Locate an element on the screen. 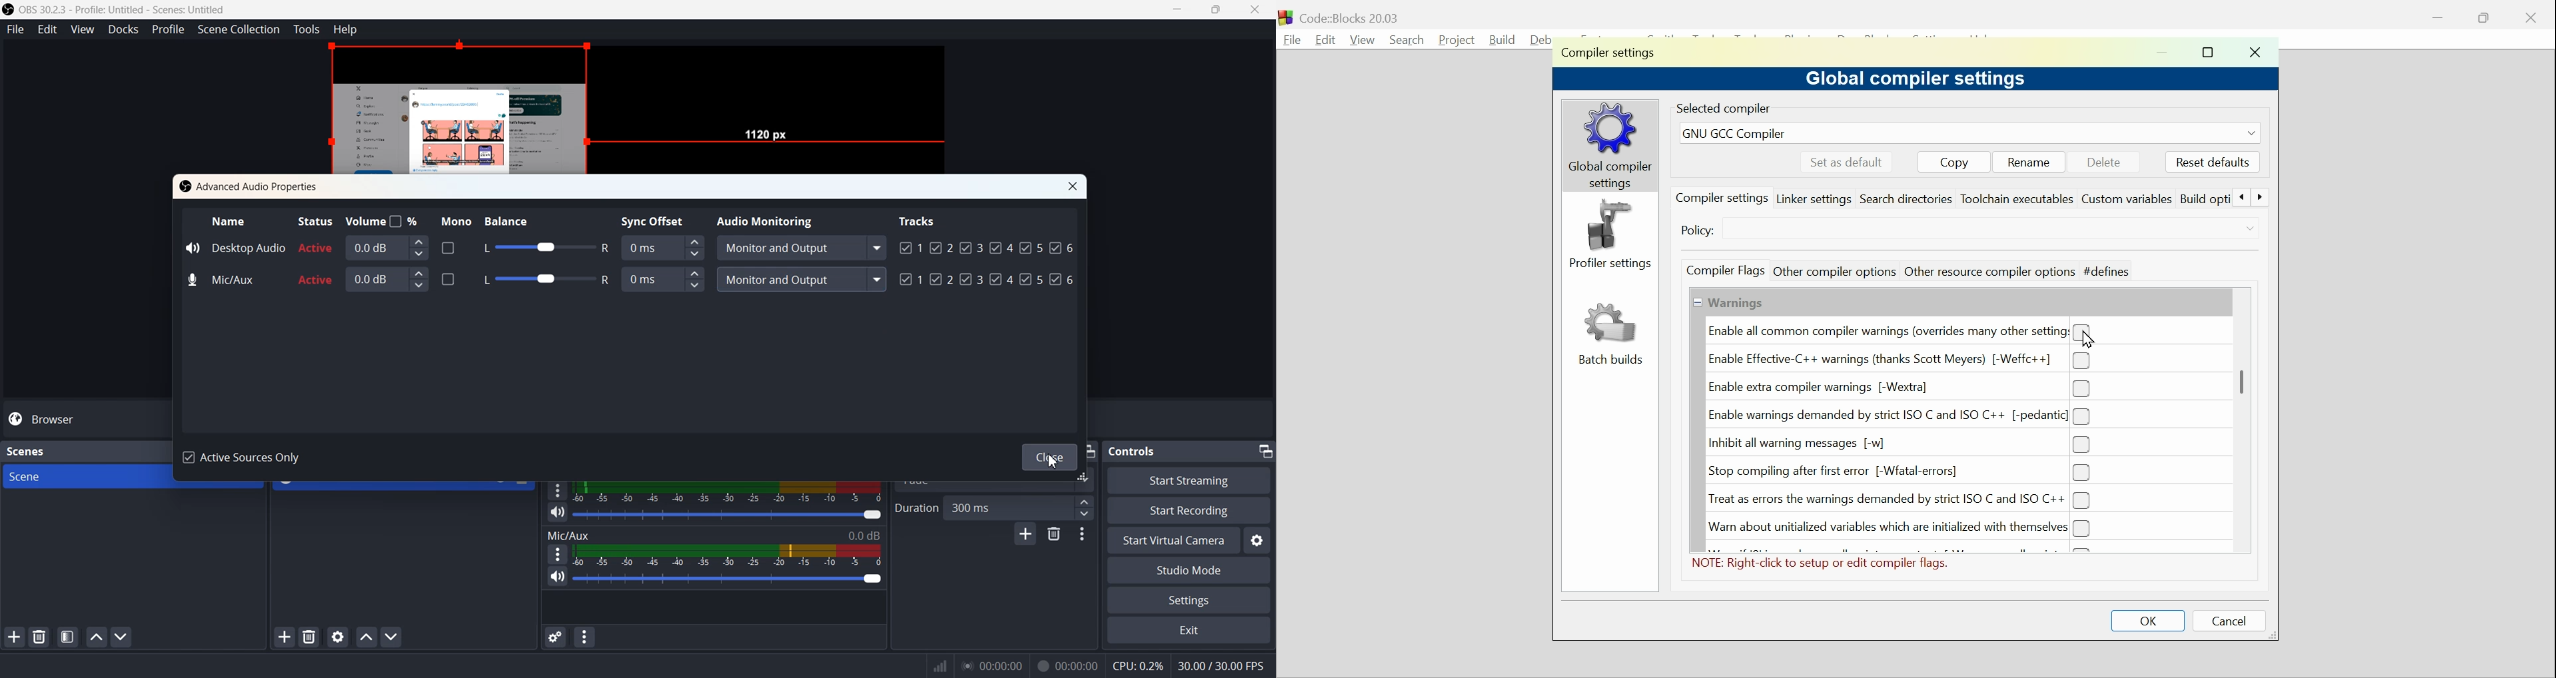 The width and height of the screenshot is (2576, 700). Exit is located at coordinates (1188, 631).